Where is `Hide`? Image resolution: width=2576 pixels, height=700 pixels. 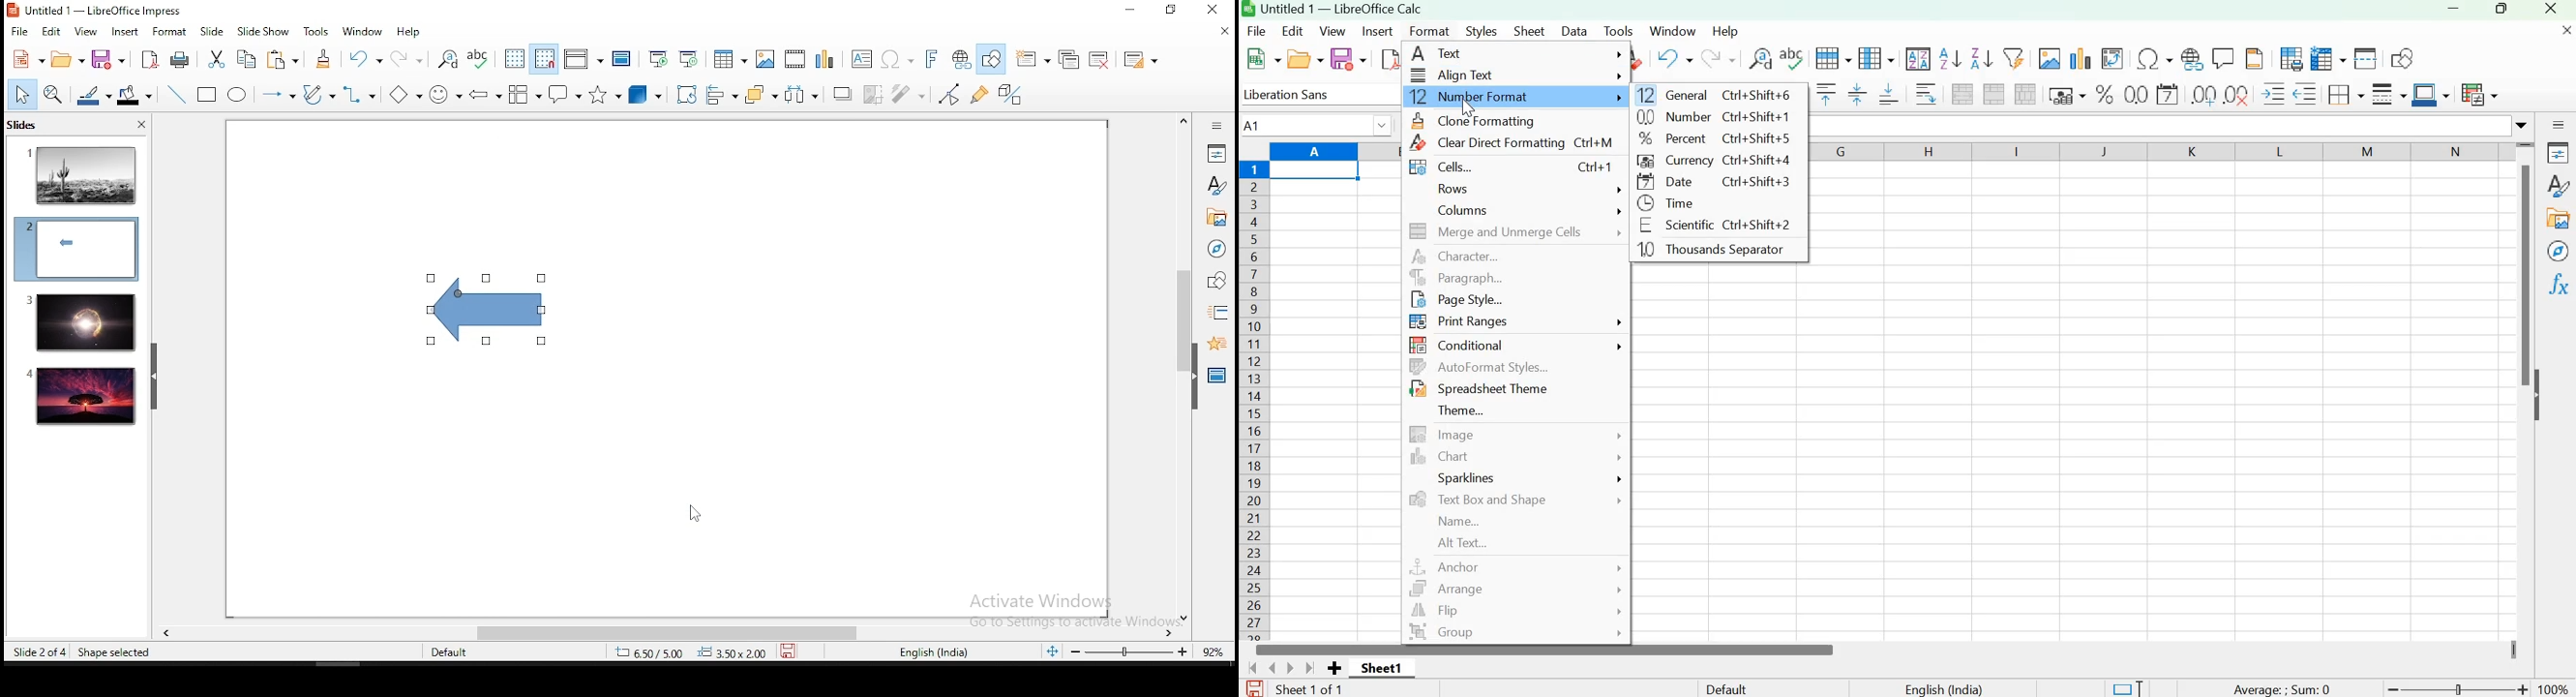 Hide is located at coordinates (2541, 396).